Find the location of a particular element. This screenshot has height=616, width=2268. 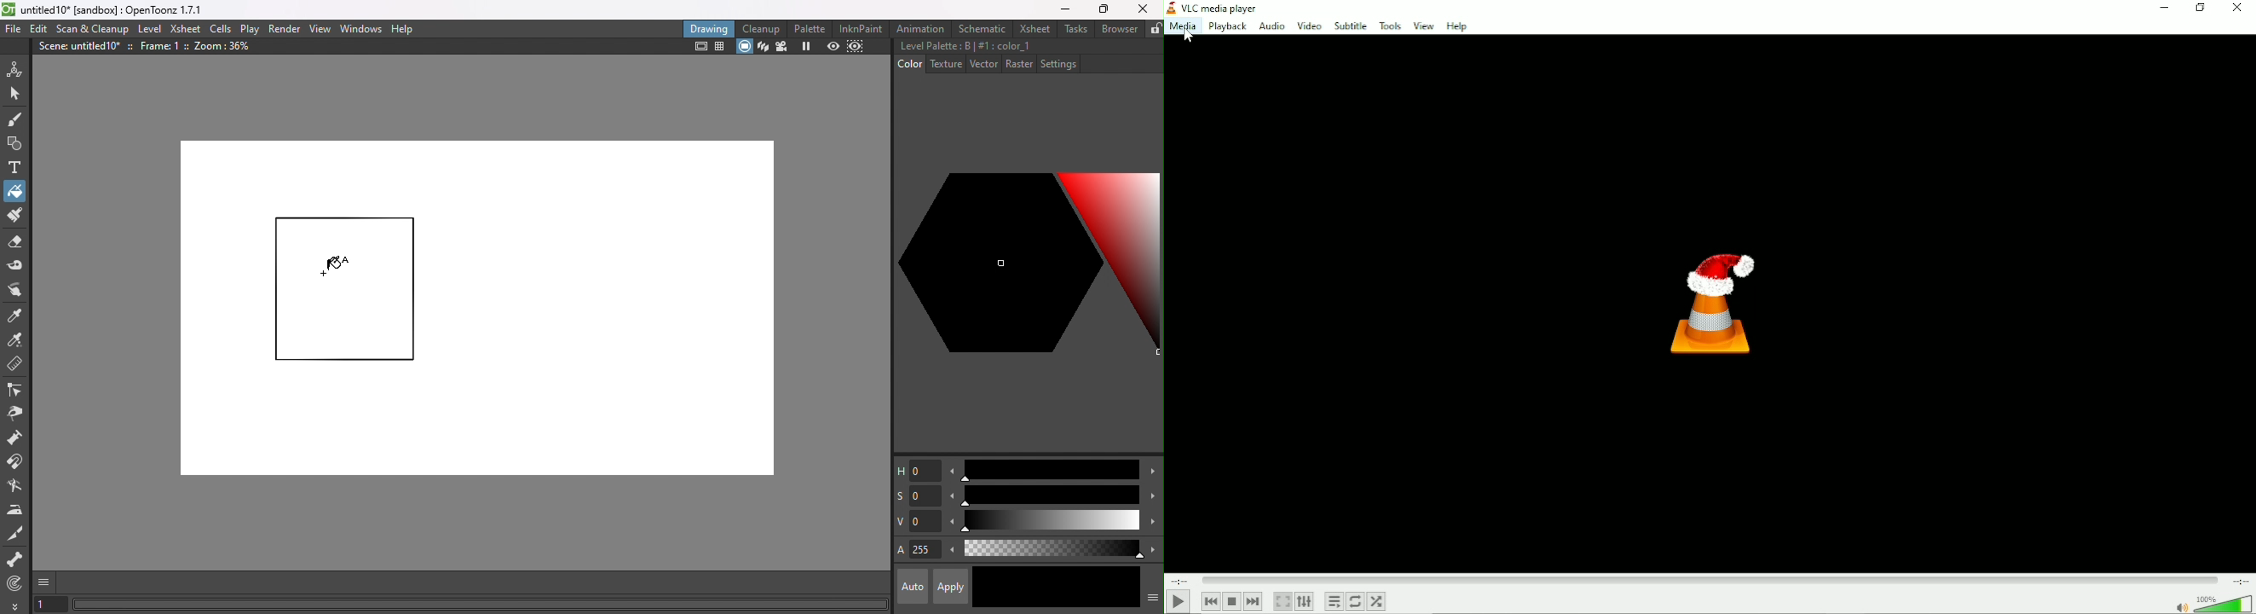

Audio is located at coordinates (1271, 26).